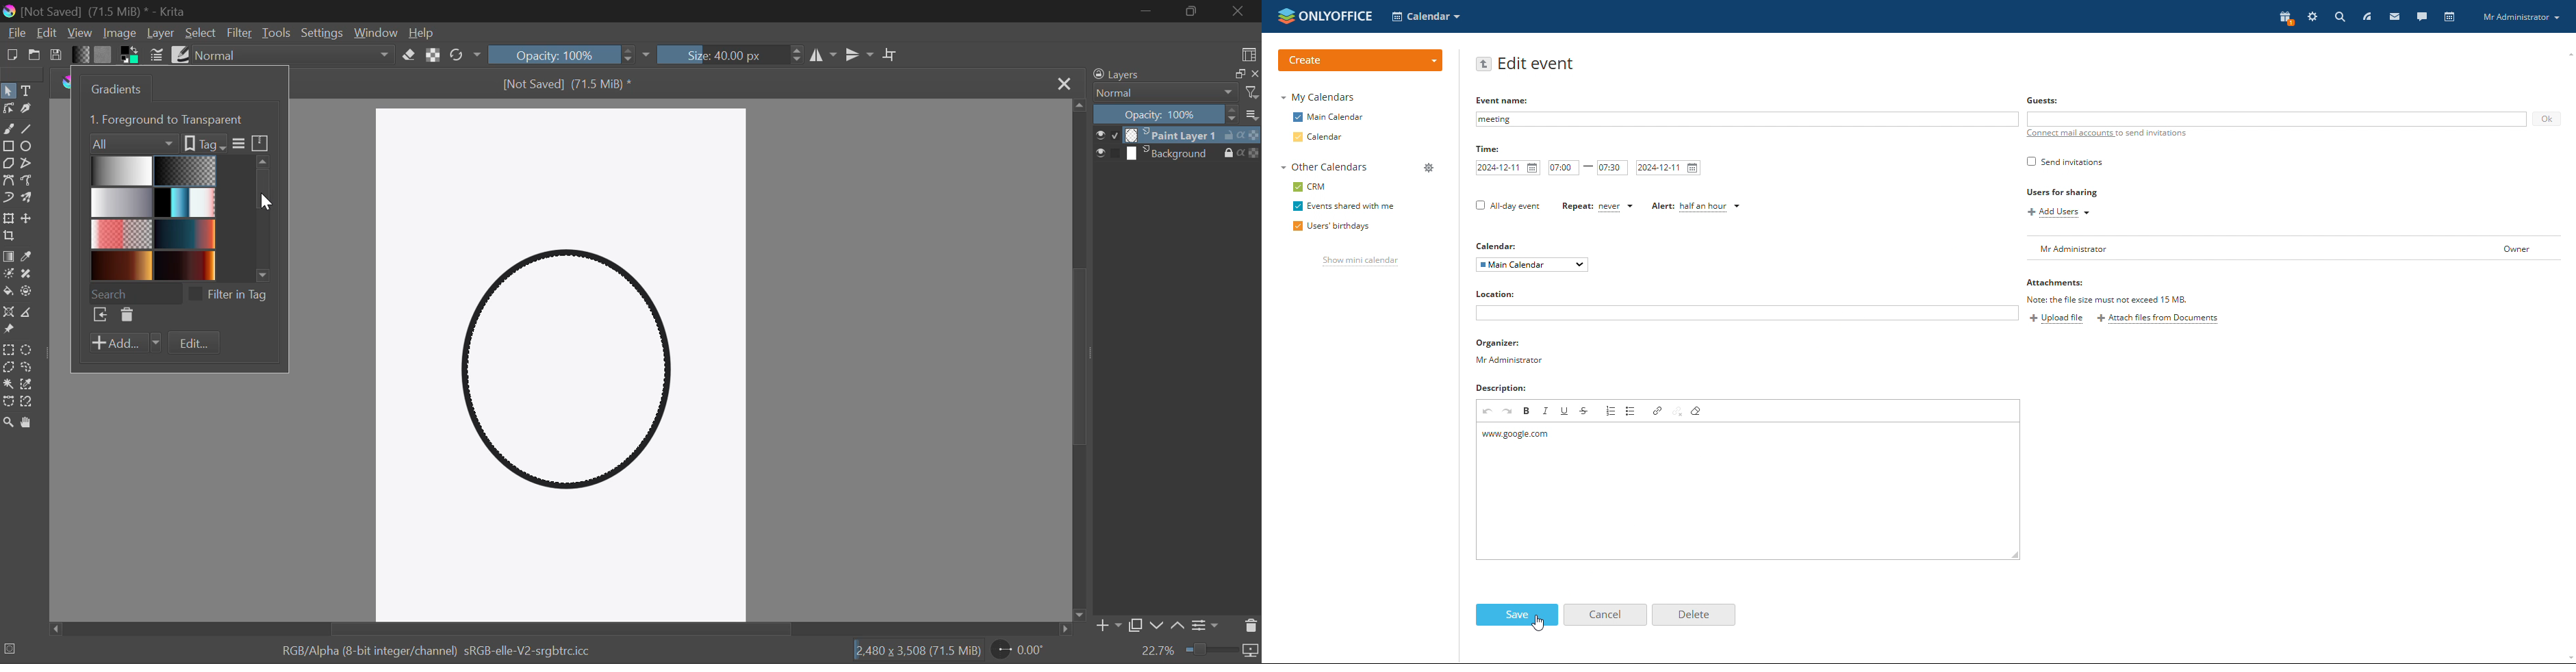  What do you see at coordinates (1129, 74) in the screenshot?
I see `Layers Docker` at bounding box center [1129, 74].